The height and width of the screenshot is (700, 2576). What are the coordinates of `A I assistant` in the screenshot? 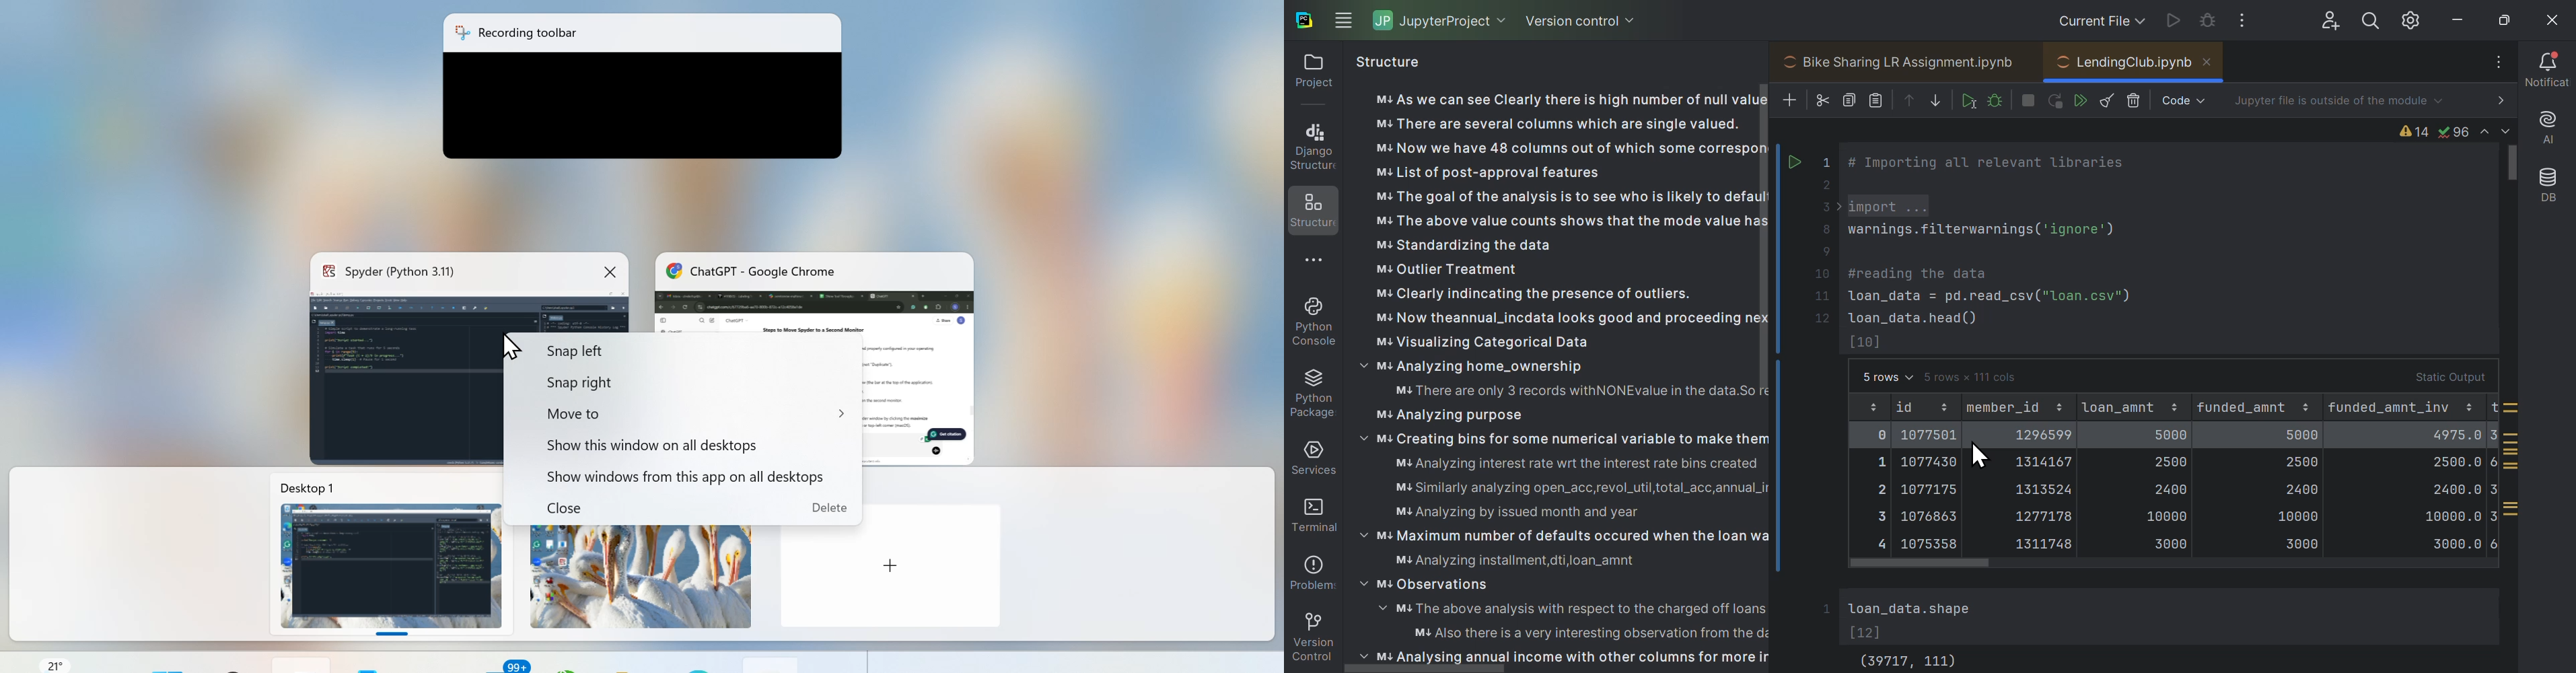 It's located at (2549, 129).